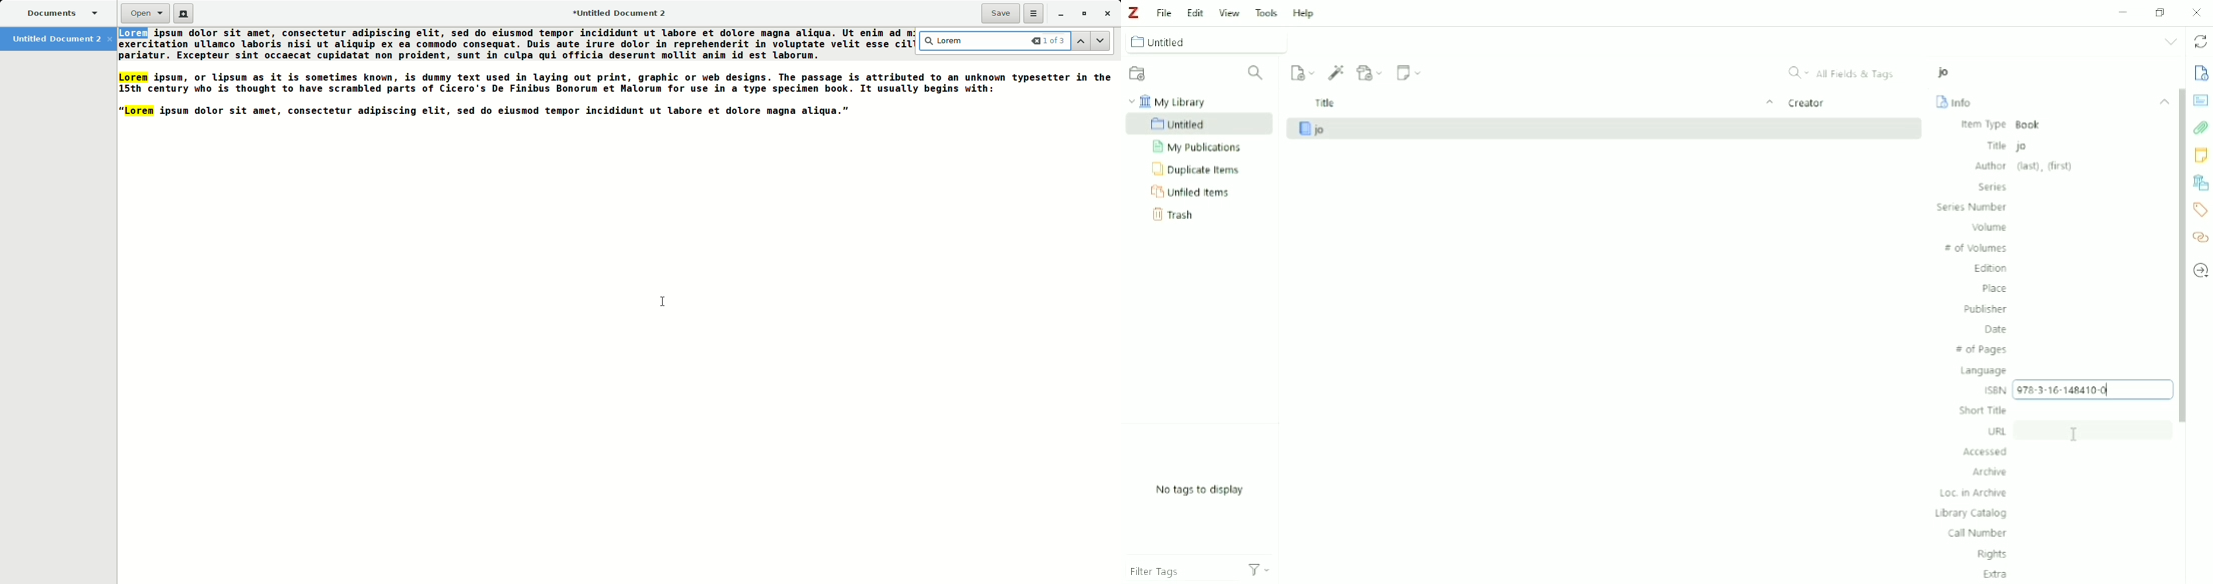  I want to click on Libraries and Collections, so click(2201, 183).